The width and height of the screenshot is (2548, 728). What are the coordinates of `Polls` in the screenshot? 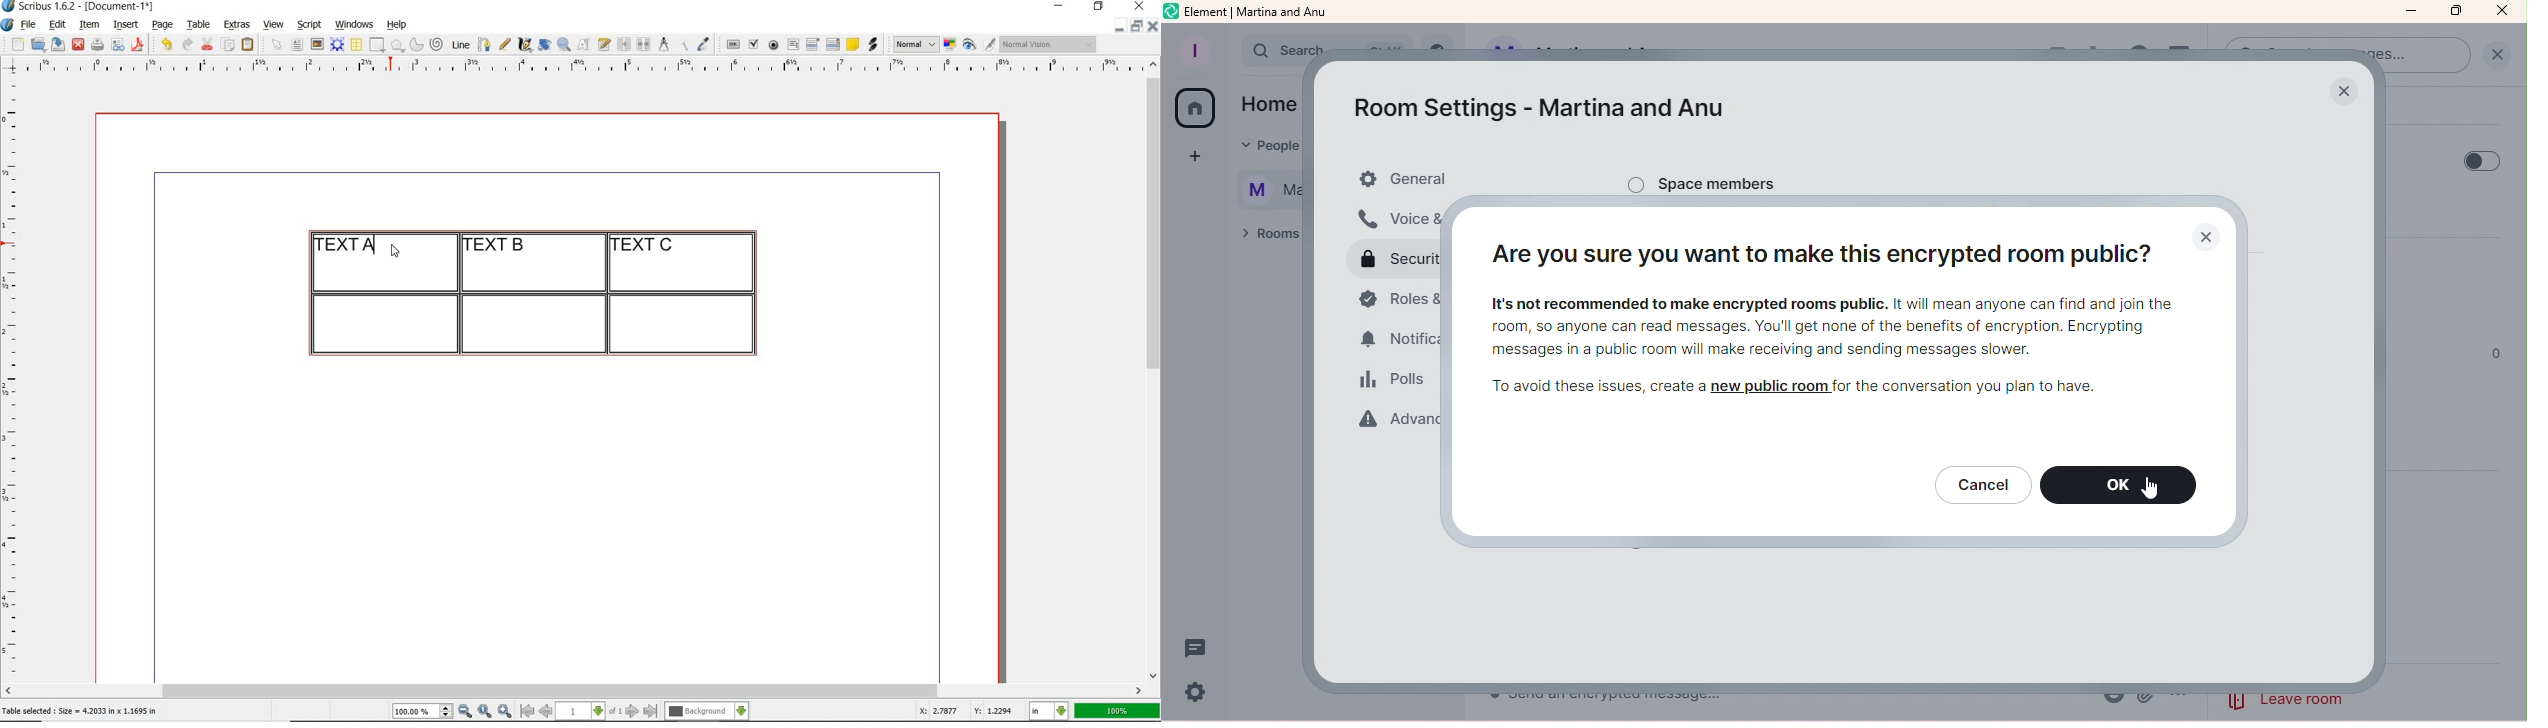 It's located at (1391, 381).